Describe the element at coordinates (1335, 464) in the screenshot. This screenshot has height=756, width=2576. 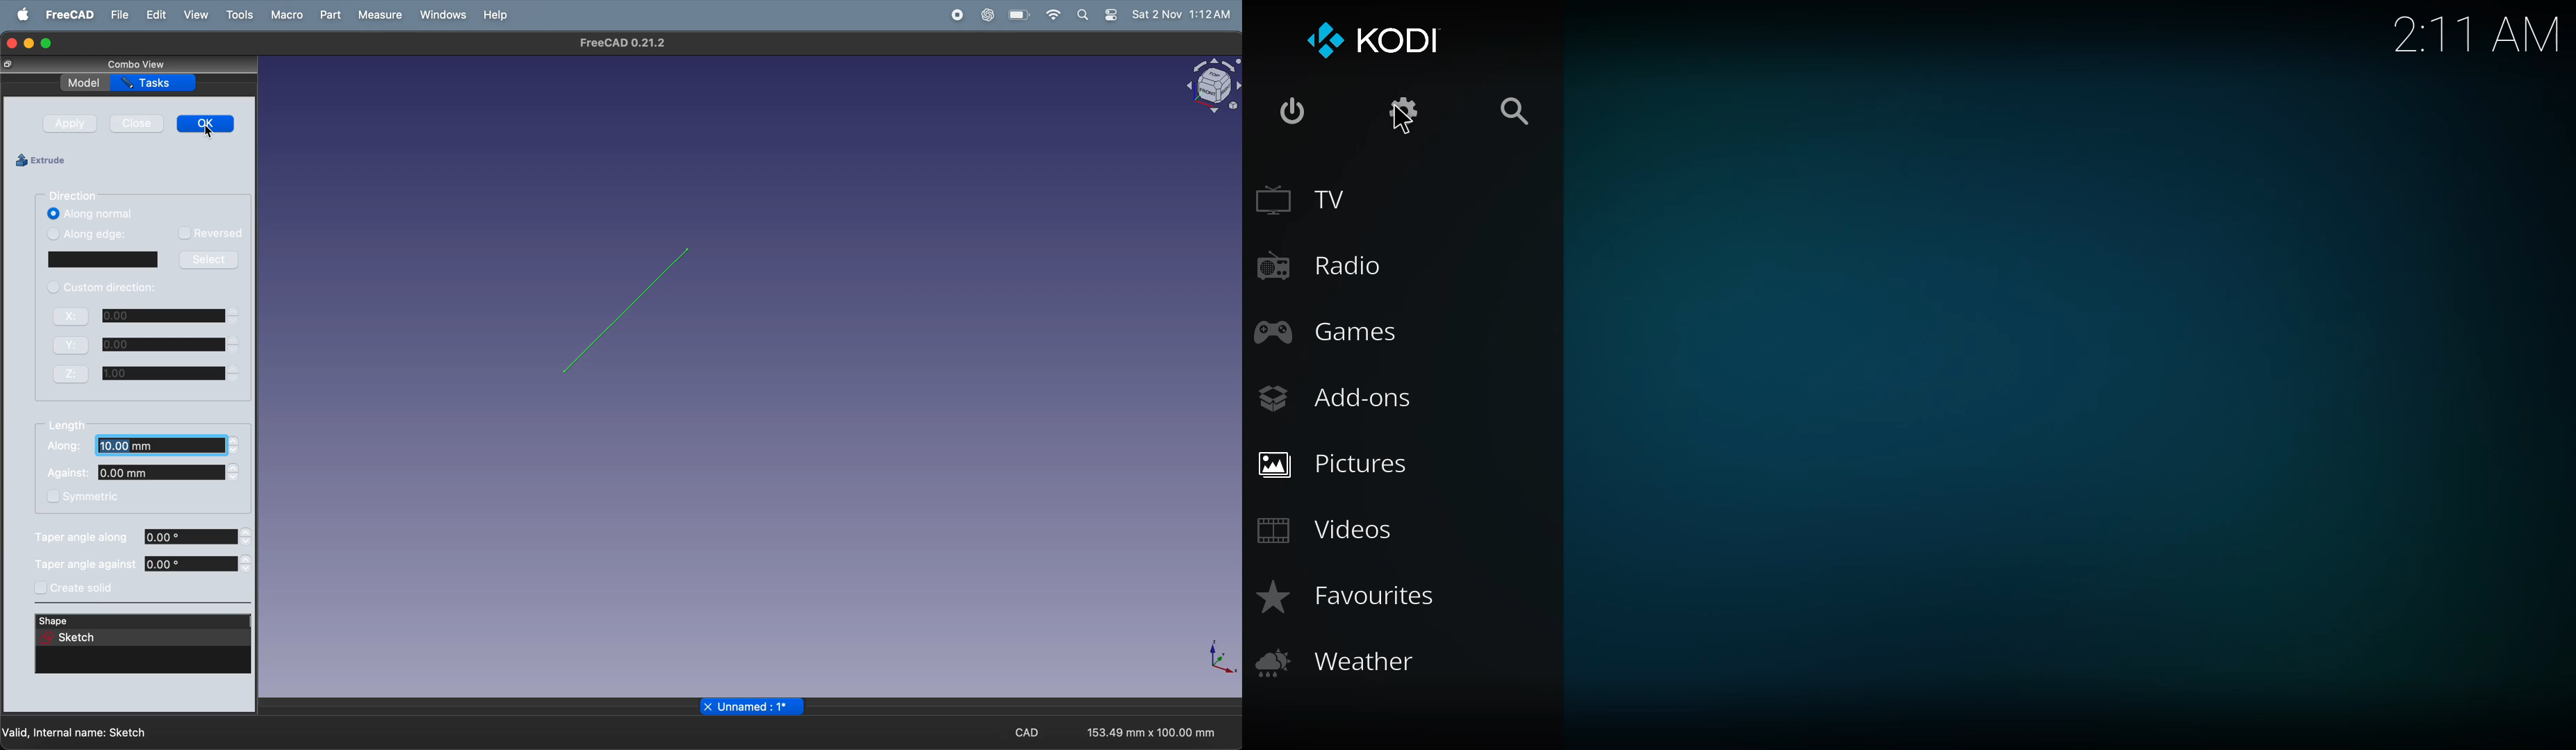
I see `pictures` at that location.